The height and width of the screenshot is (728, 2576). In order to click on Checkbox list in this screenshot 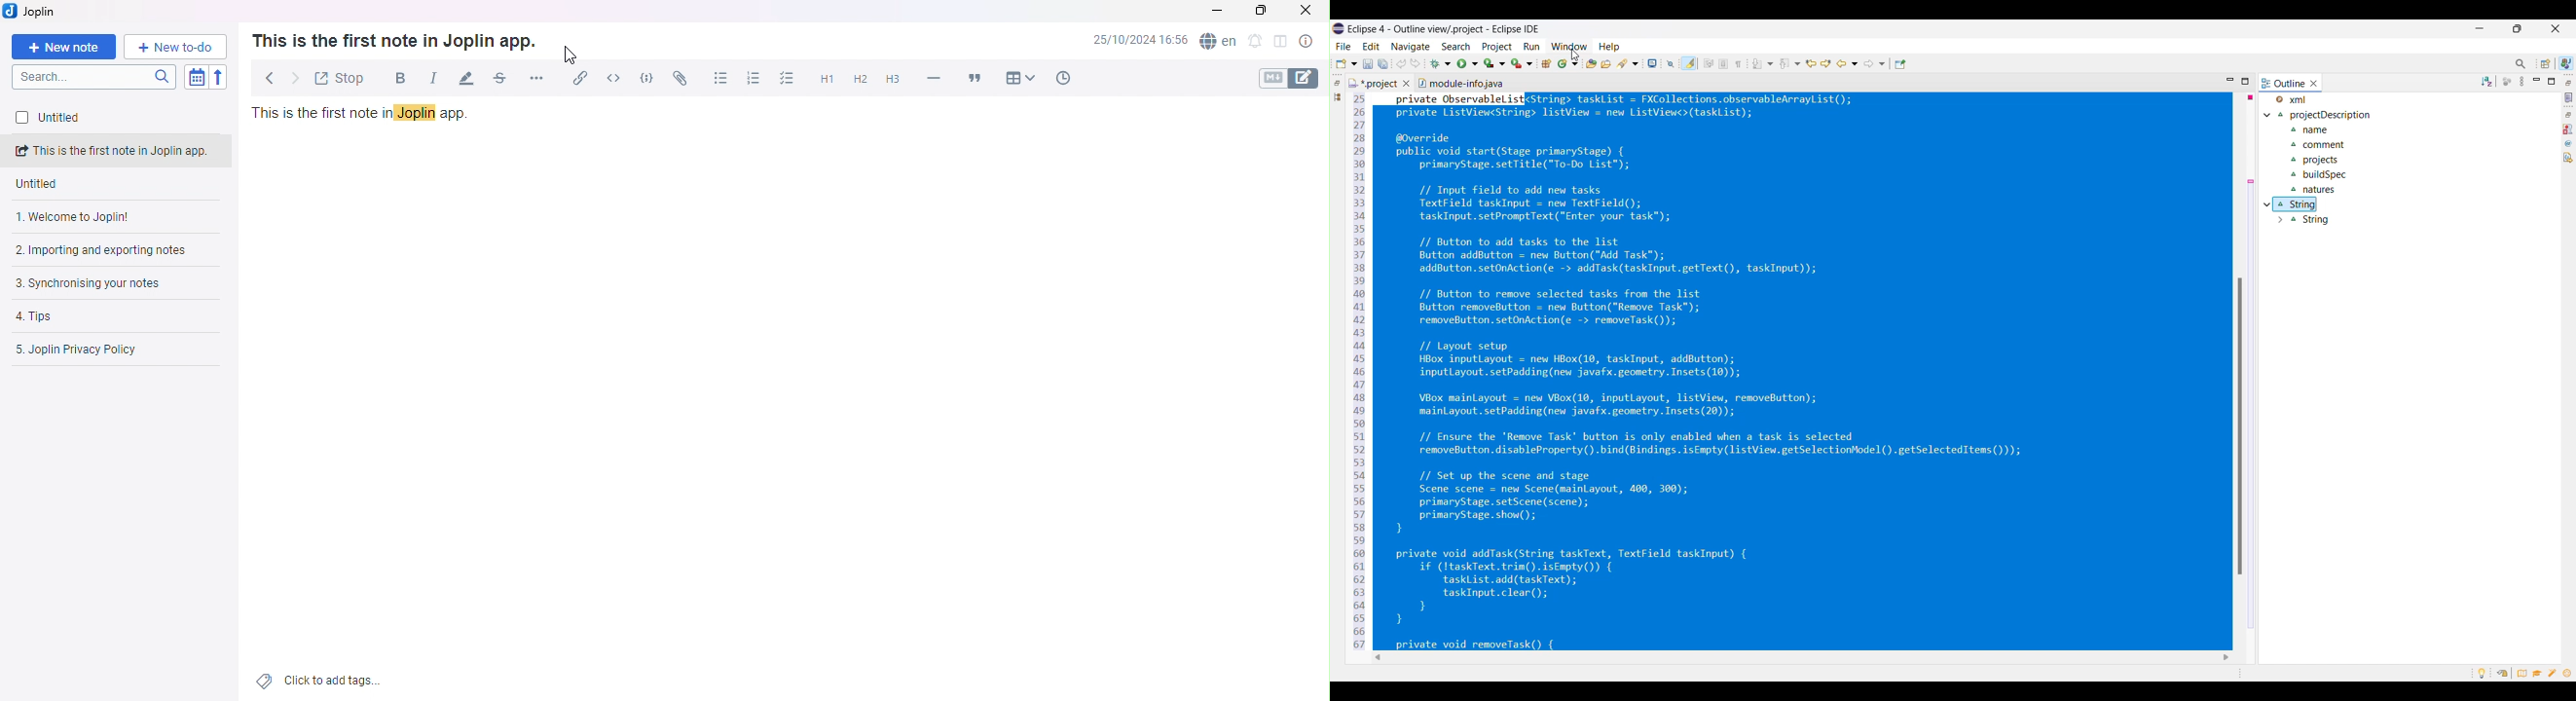, I will do `click(788, 80)`.